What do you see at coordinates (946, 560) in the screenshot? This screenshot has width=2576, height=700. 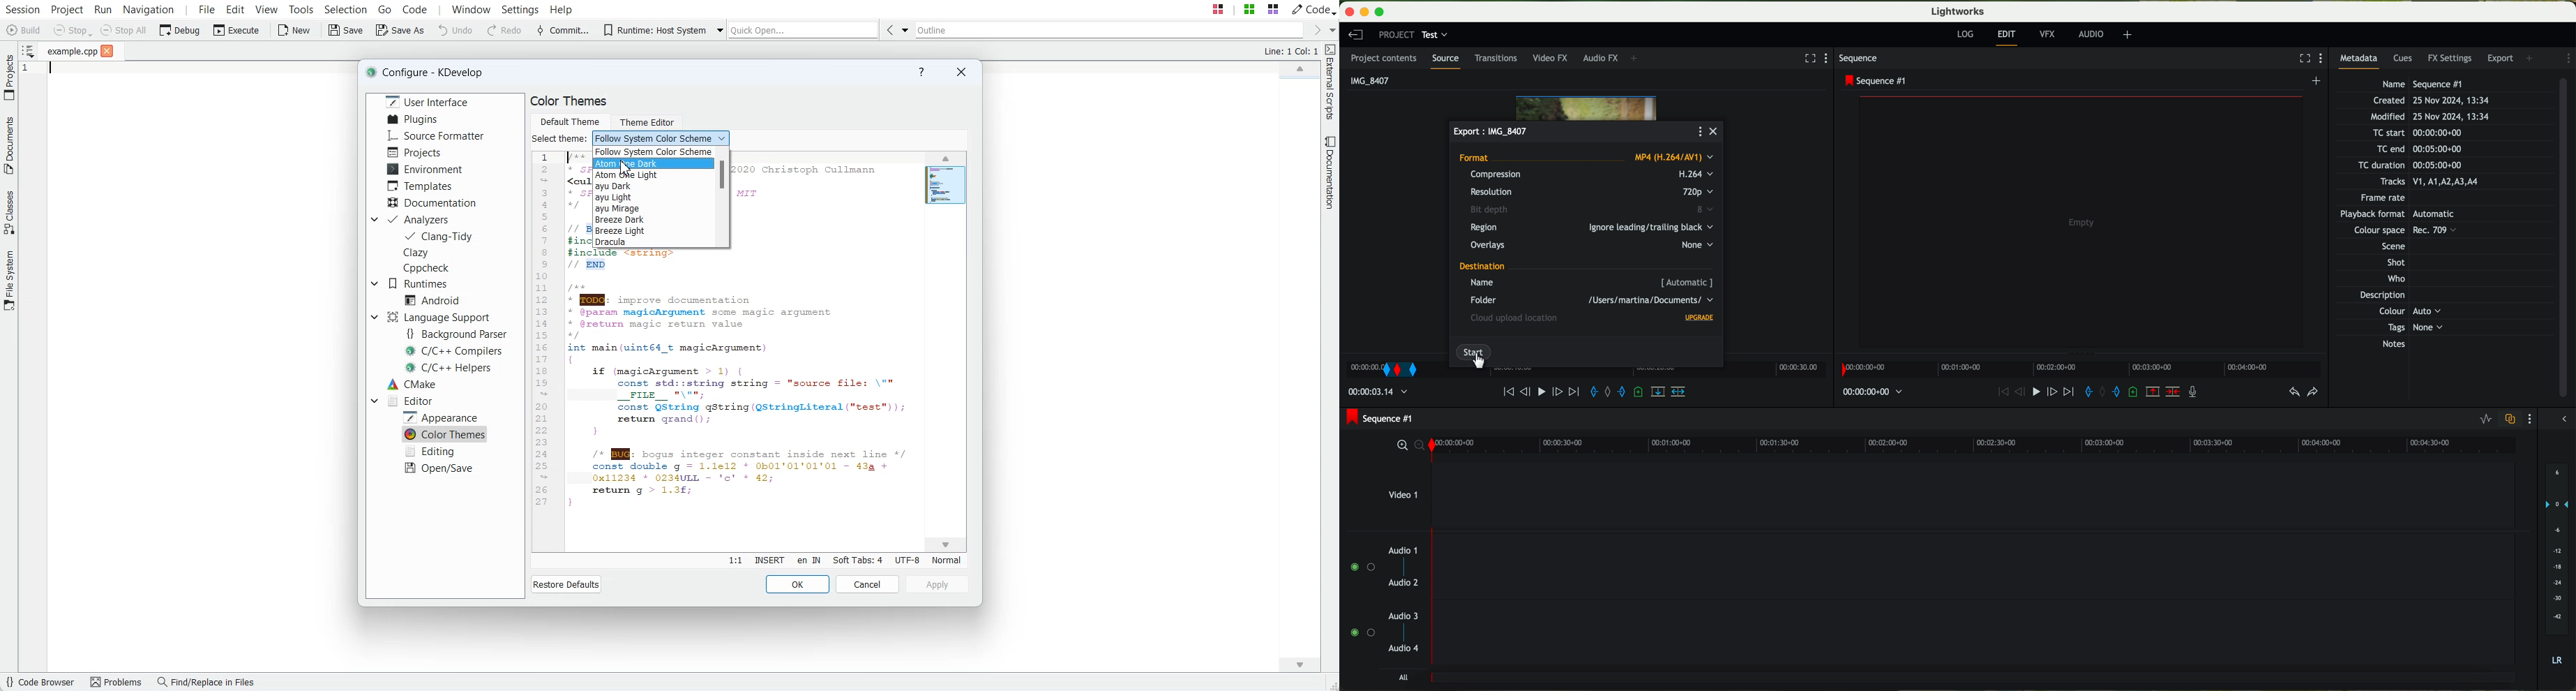 I see `Normal` at bounding box center [946, 560].